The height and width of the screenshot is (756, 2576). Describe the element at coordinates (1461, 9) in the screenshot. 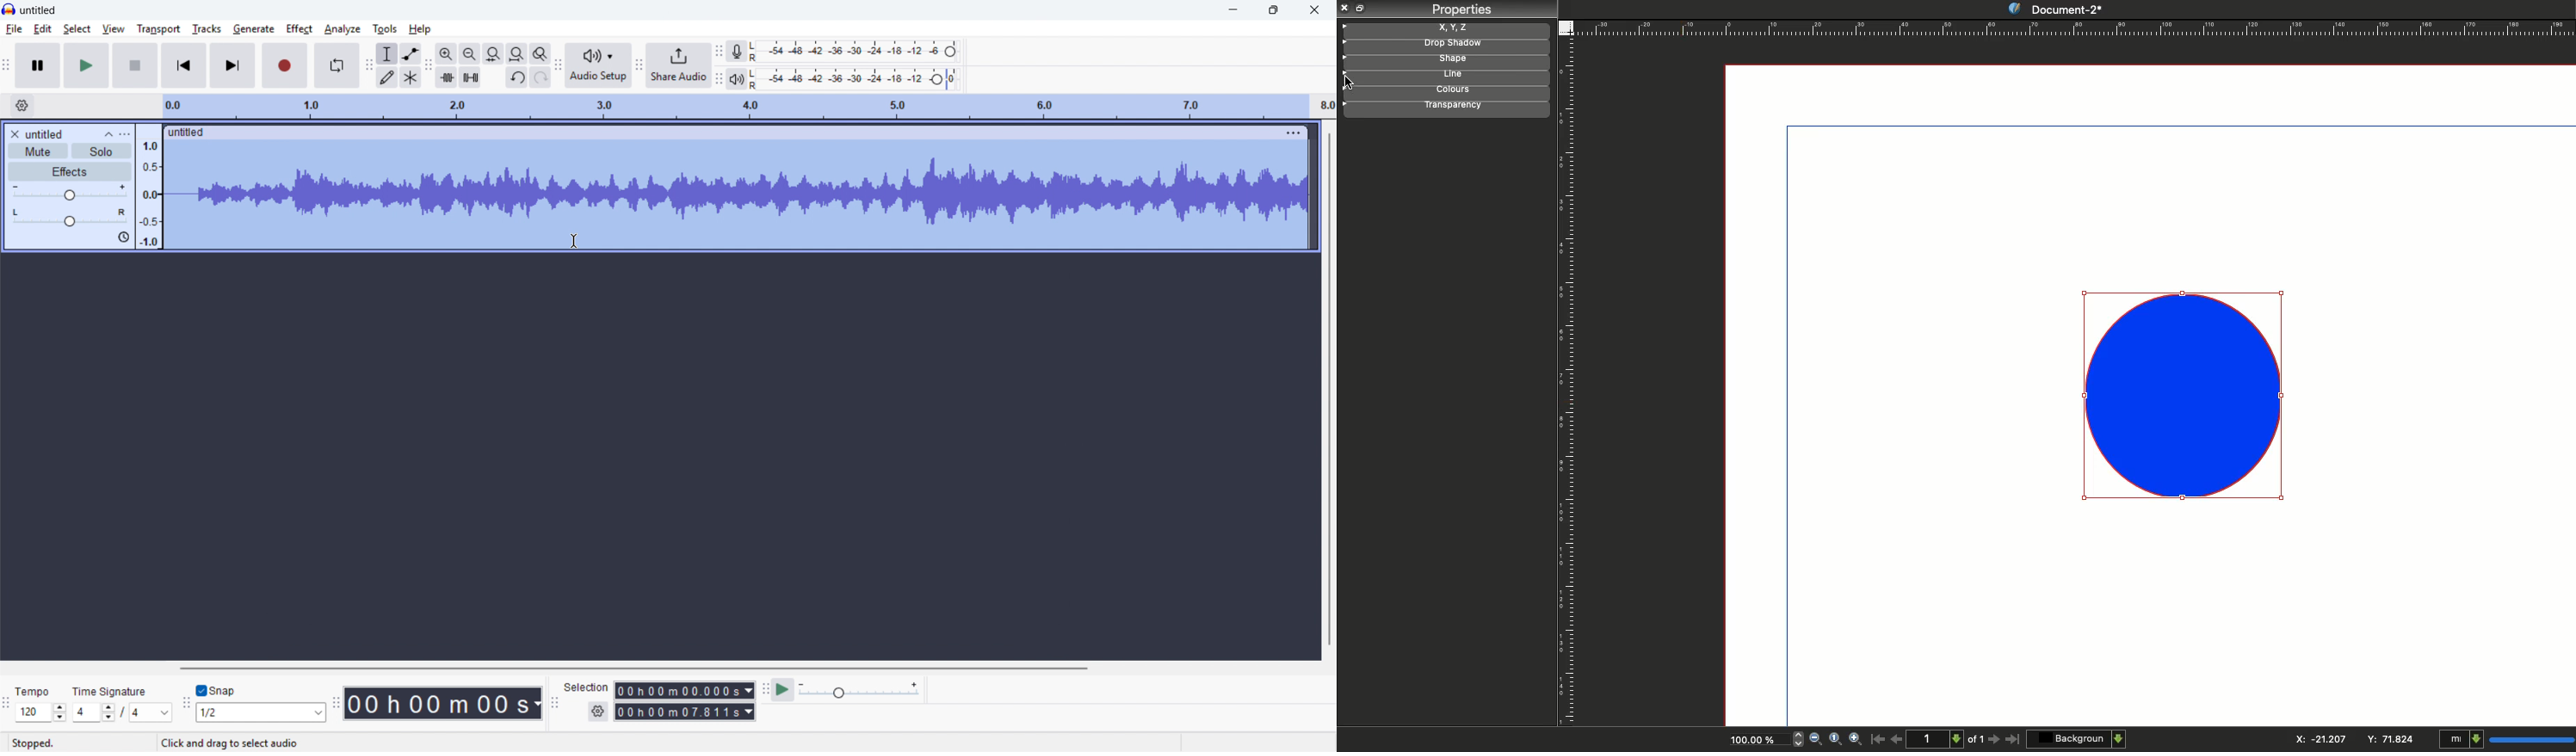

I see `Properties` at that location.